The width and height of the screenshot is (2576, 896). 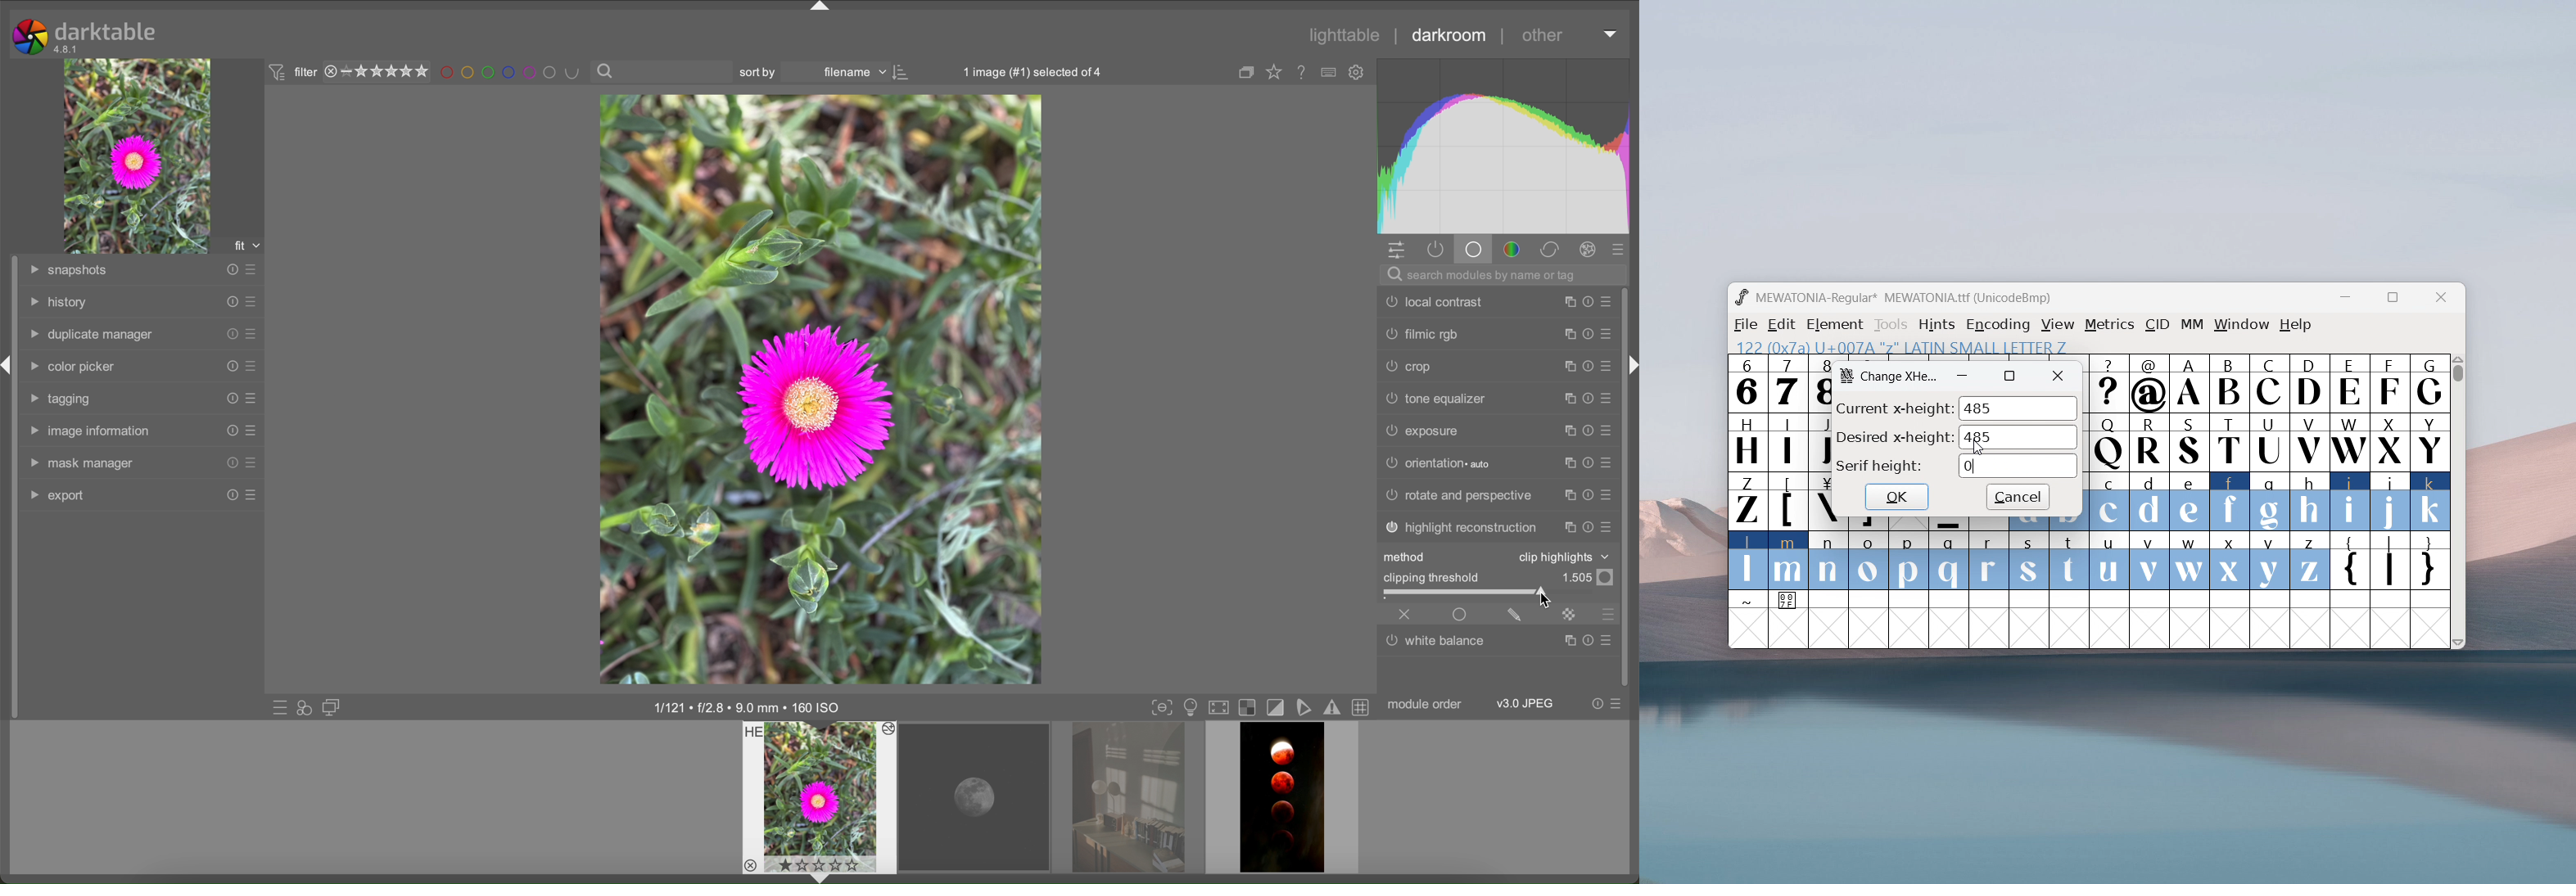 What do you see at coordinates (1565, 398) in the screenshot?
I see `copy` at bounding box center [1565, 398].